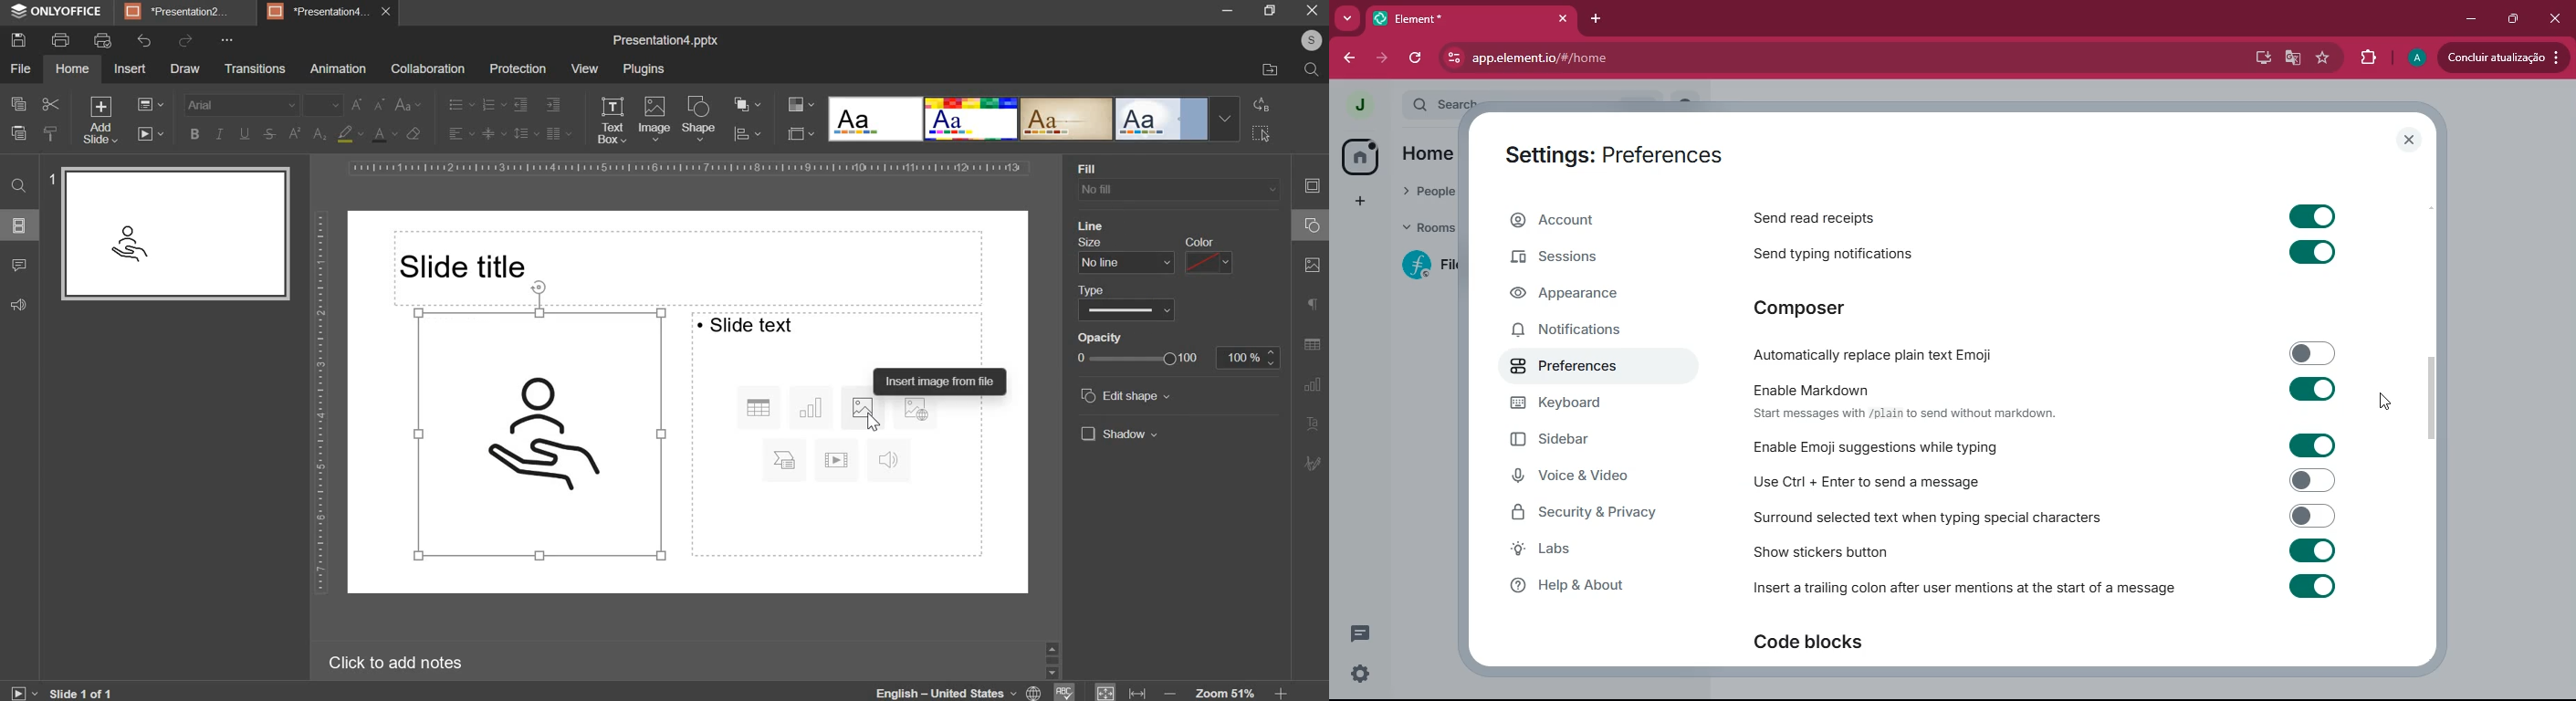  Describe the element at coordinates (19, 40) in the screenshot. I see `save` at that location.